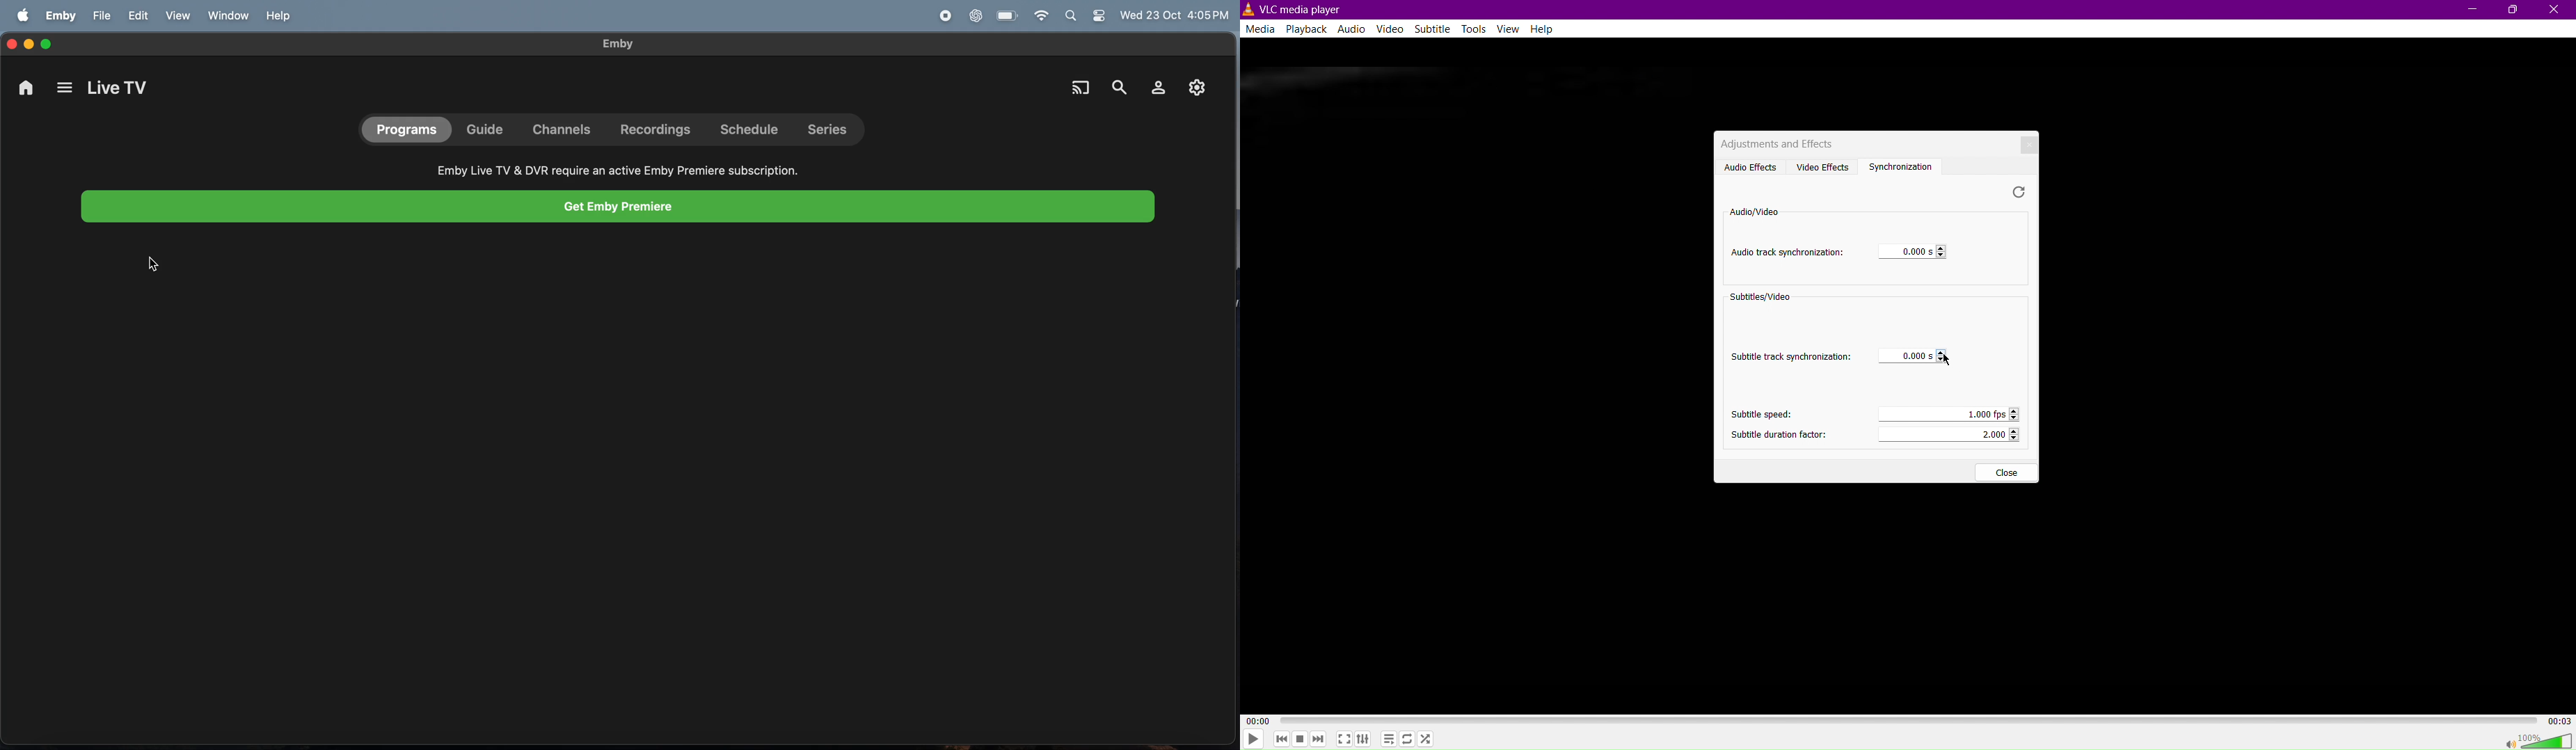 This screenshot has height=756, width=2576. What do you see at coordinates (1778, 433) in the screenshot?
I see `Subtitle duration factor` at bounding box center [1778, 433].